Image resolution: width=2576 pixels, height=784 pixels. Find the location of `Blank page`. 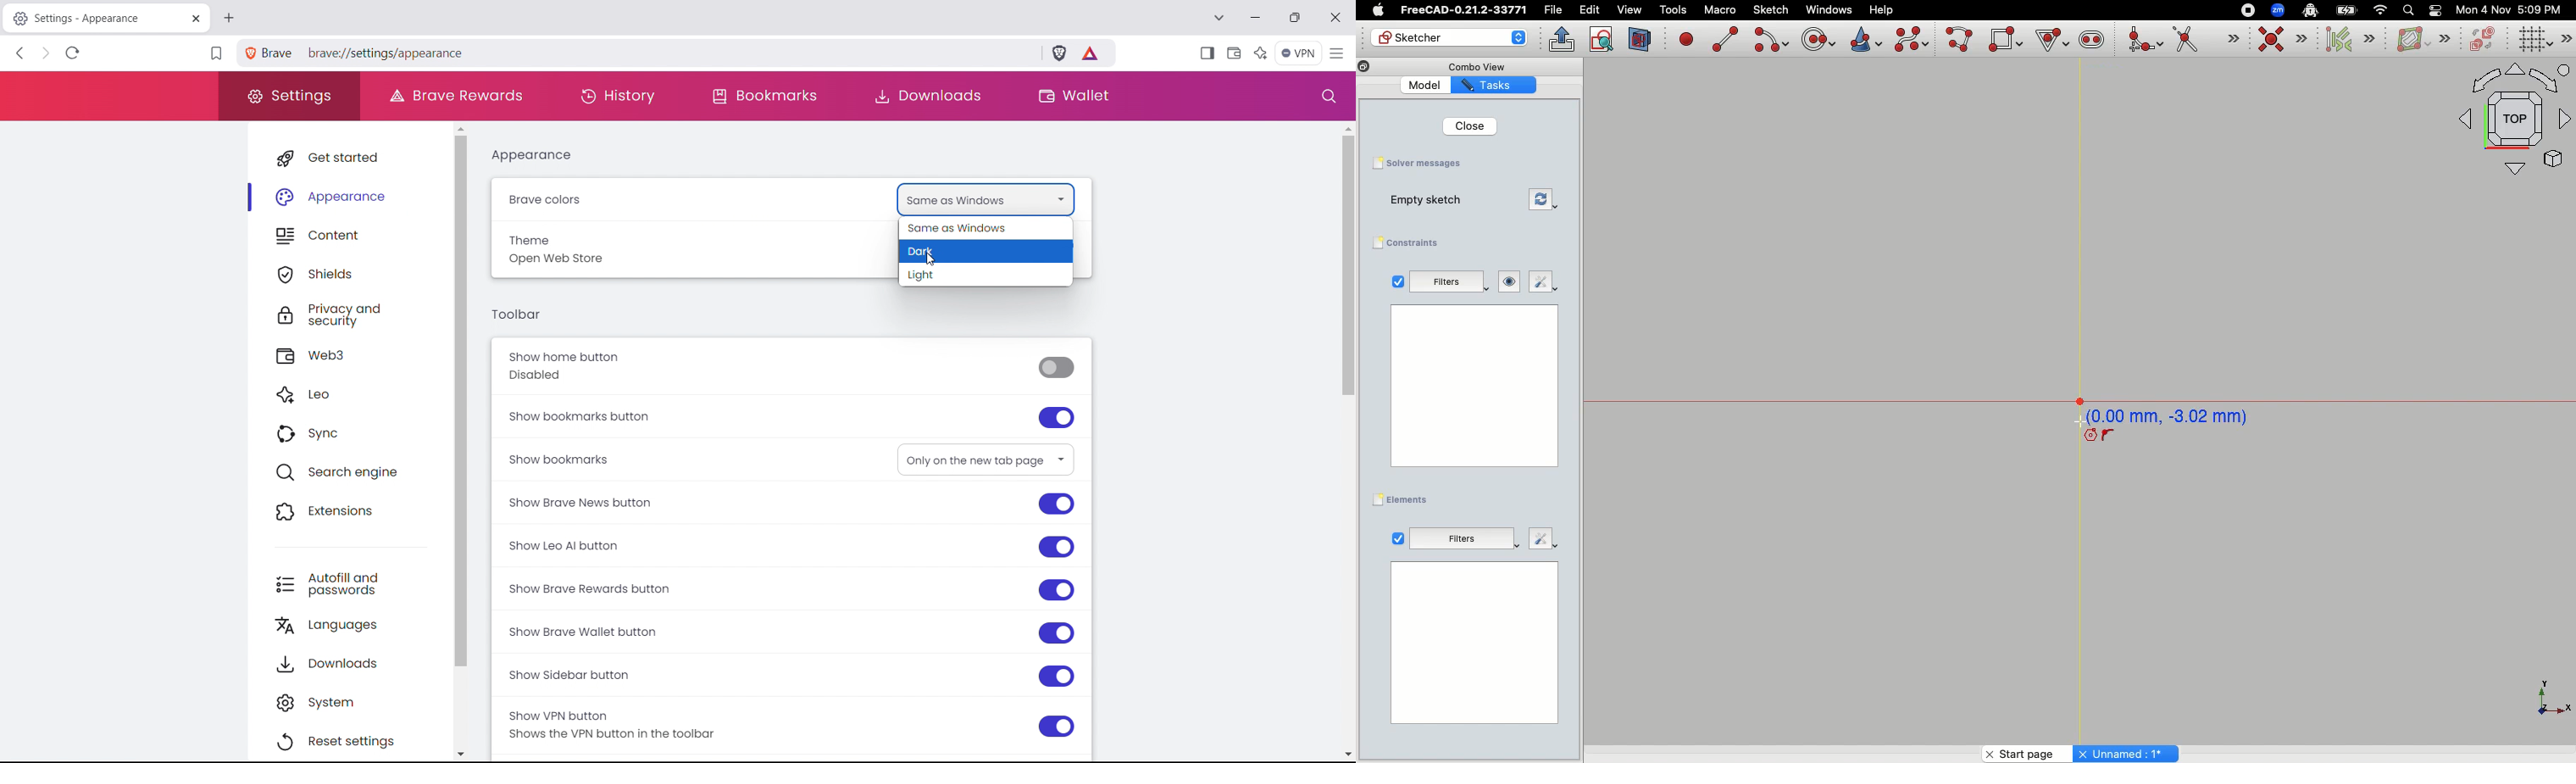

Blank page is located at coordinates (1474, 643).